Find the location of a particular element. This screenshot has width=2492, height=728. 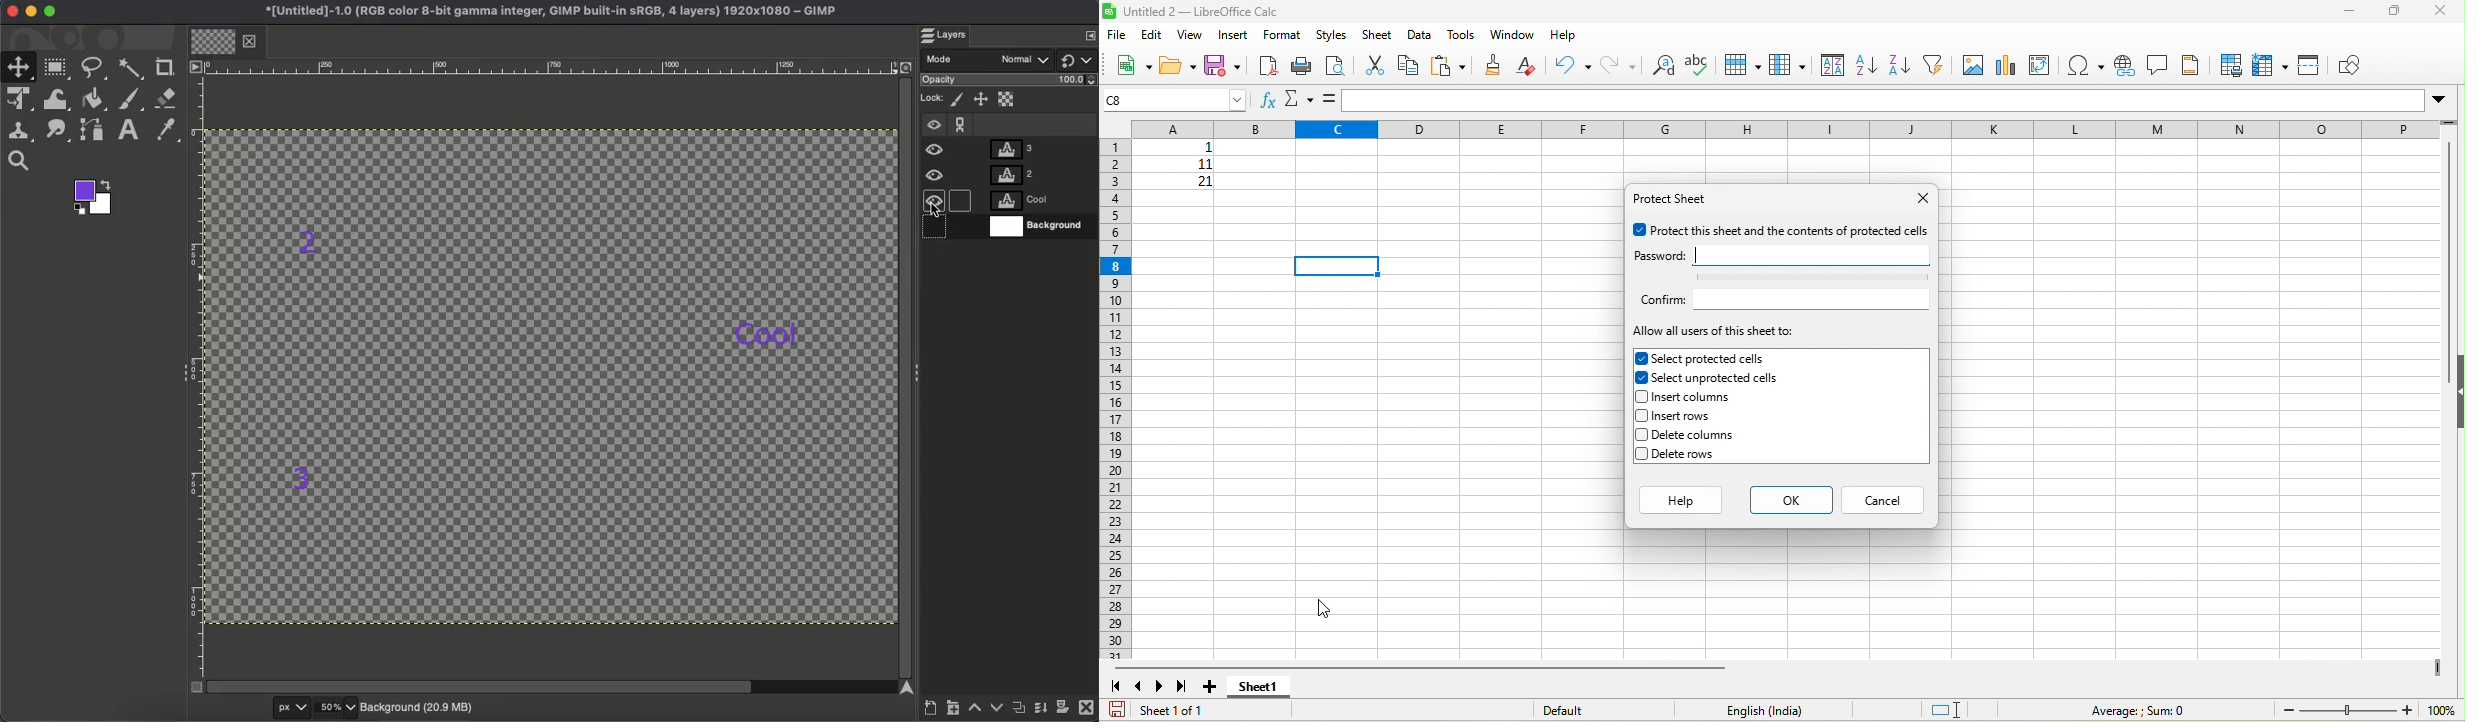

Fill is located at coordinates (94, 99).